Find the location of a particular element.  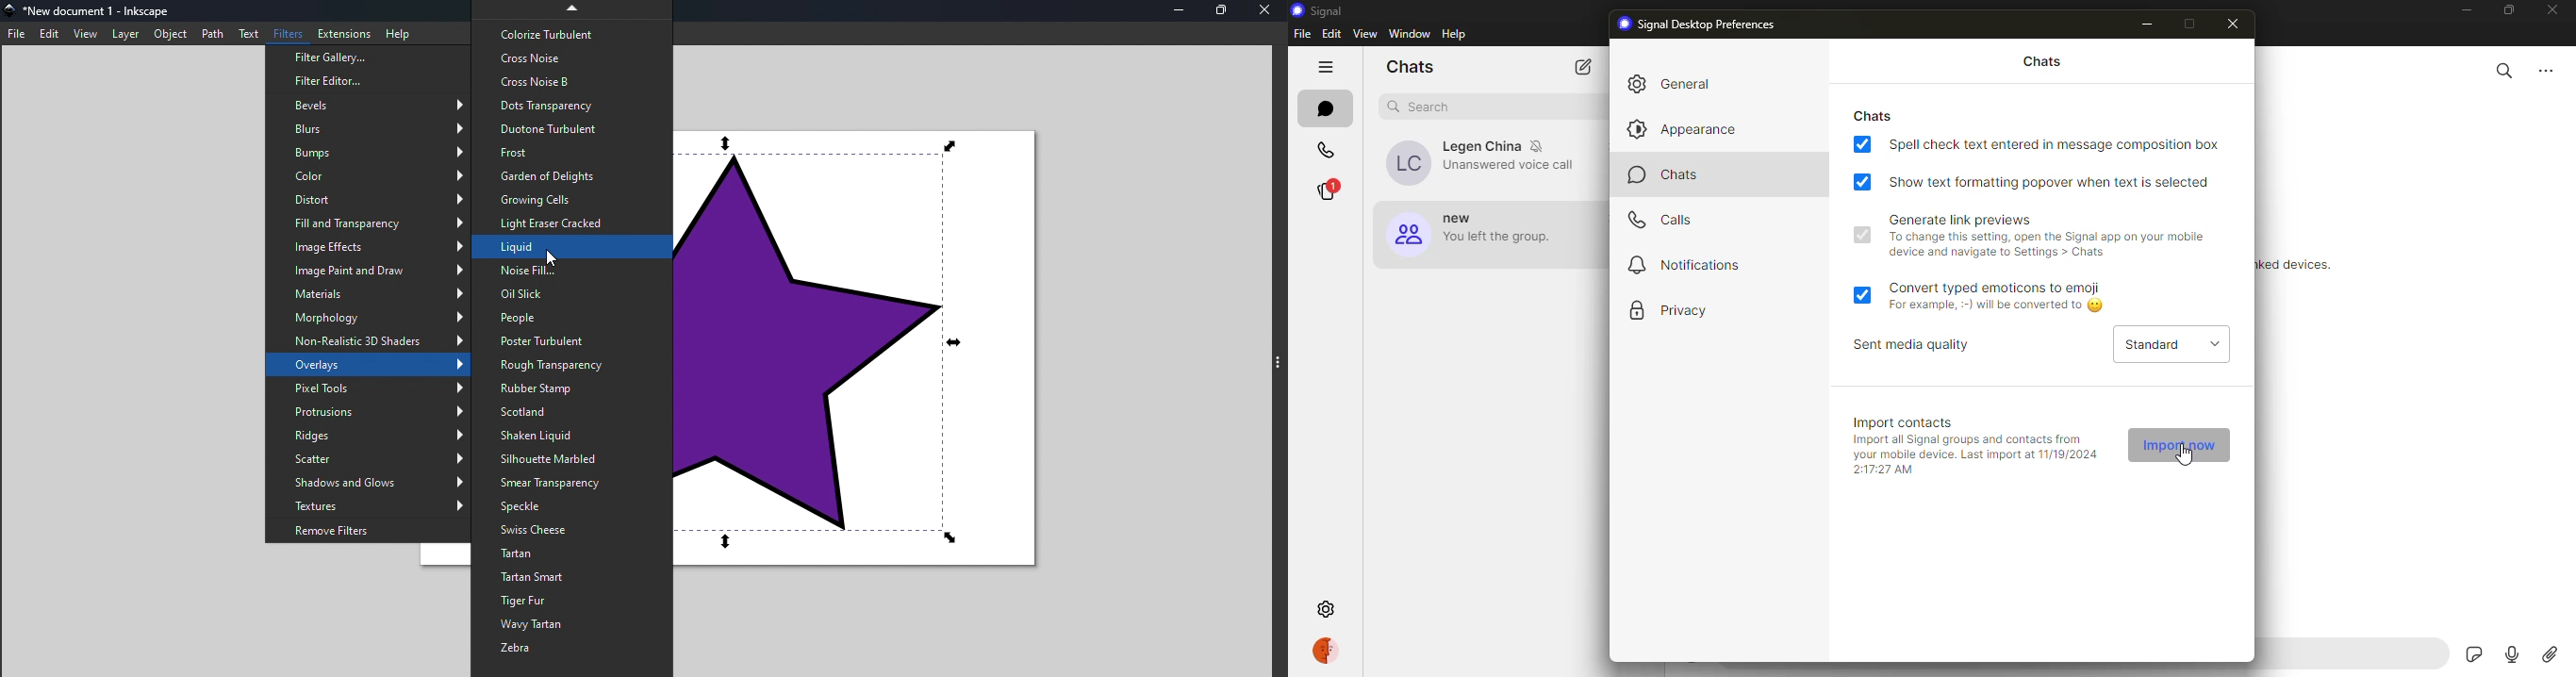

Pester turbulent is located at coordinates (570, 340).